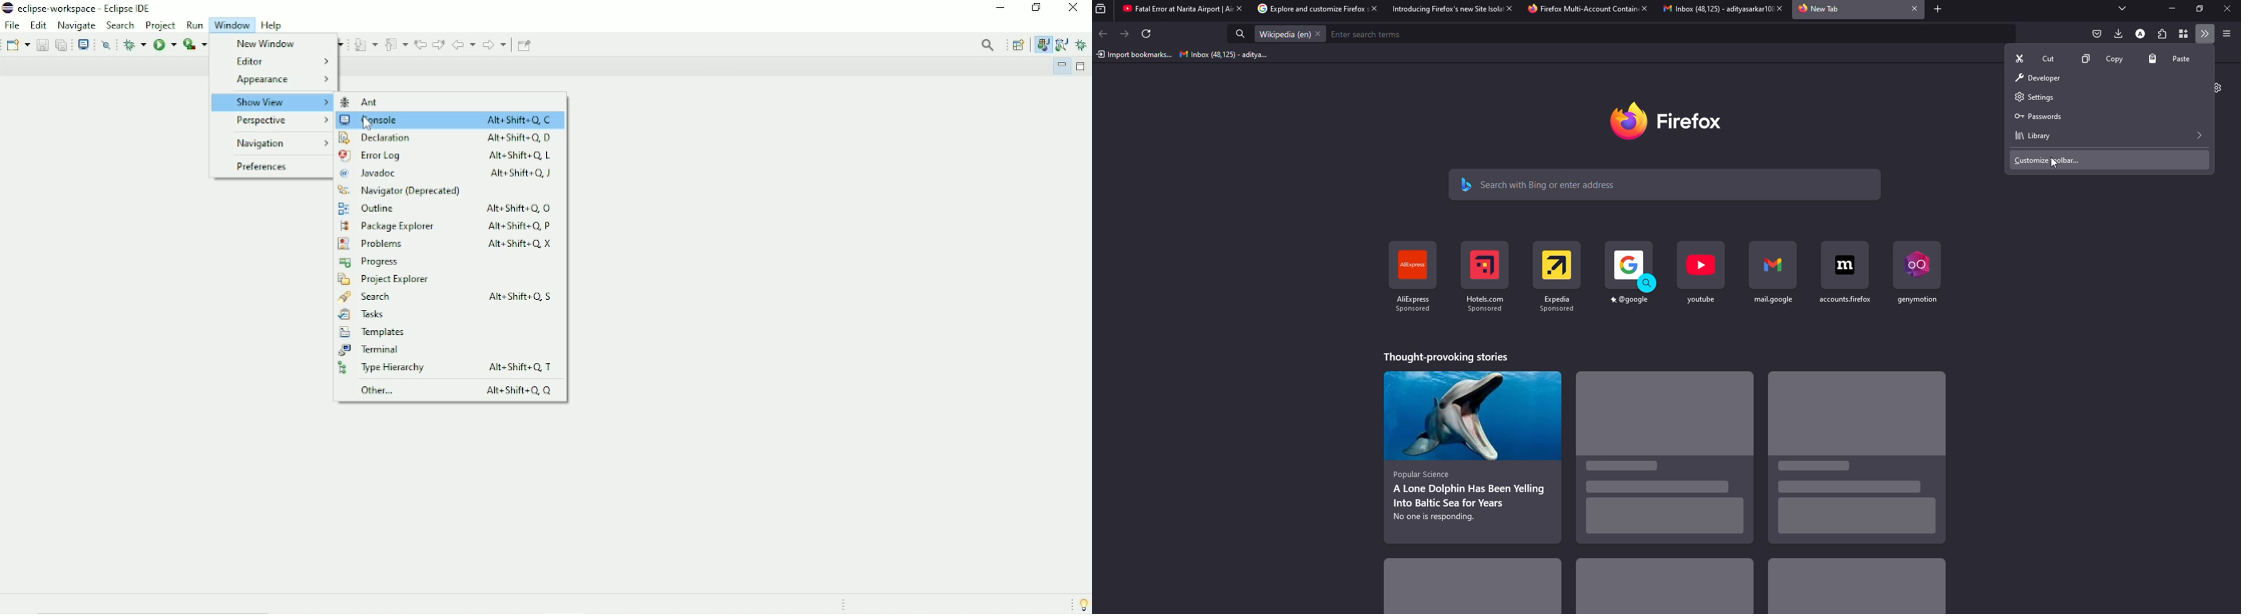 Image resolution: width=2268 pixels, height=616 pixels. What do you see at coordinates (1148, 35) in the screenshot?
I see `refresh` at bounding box center [1148, 35].